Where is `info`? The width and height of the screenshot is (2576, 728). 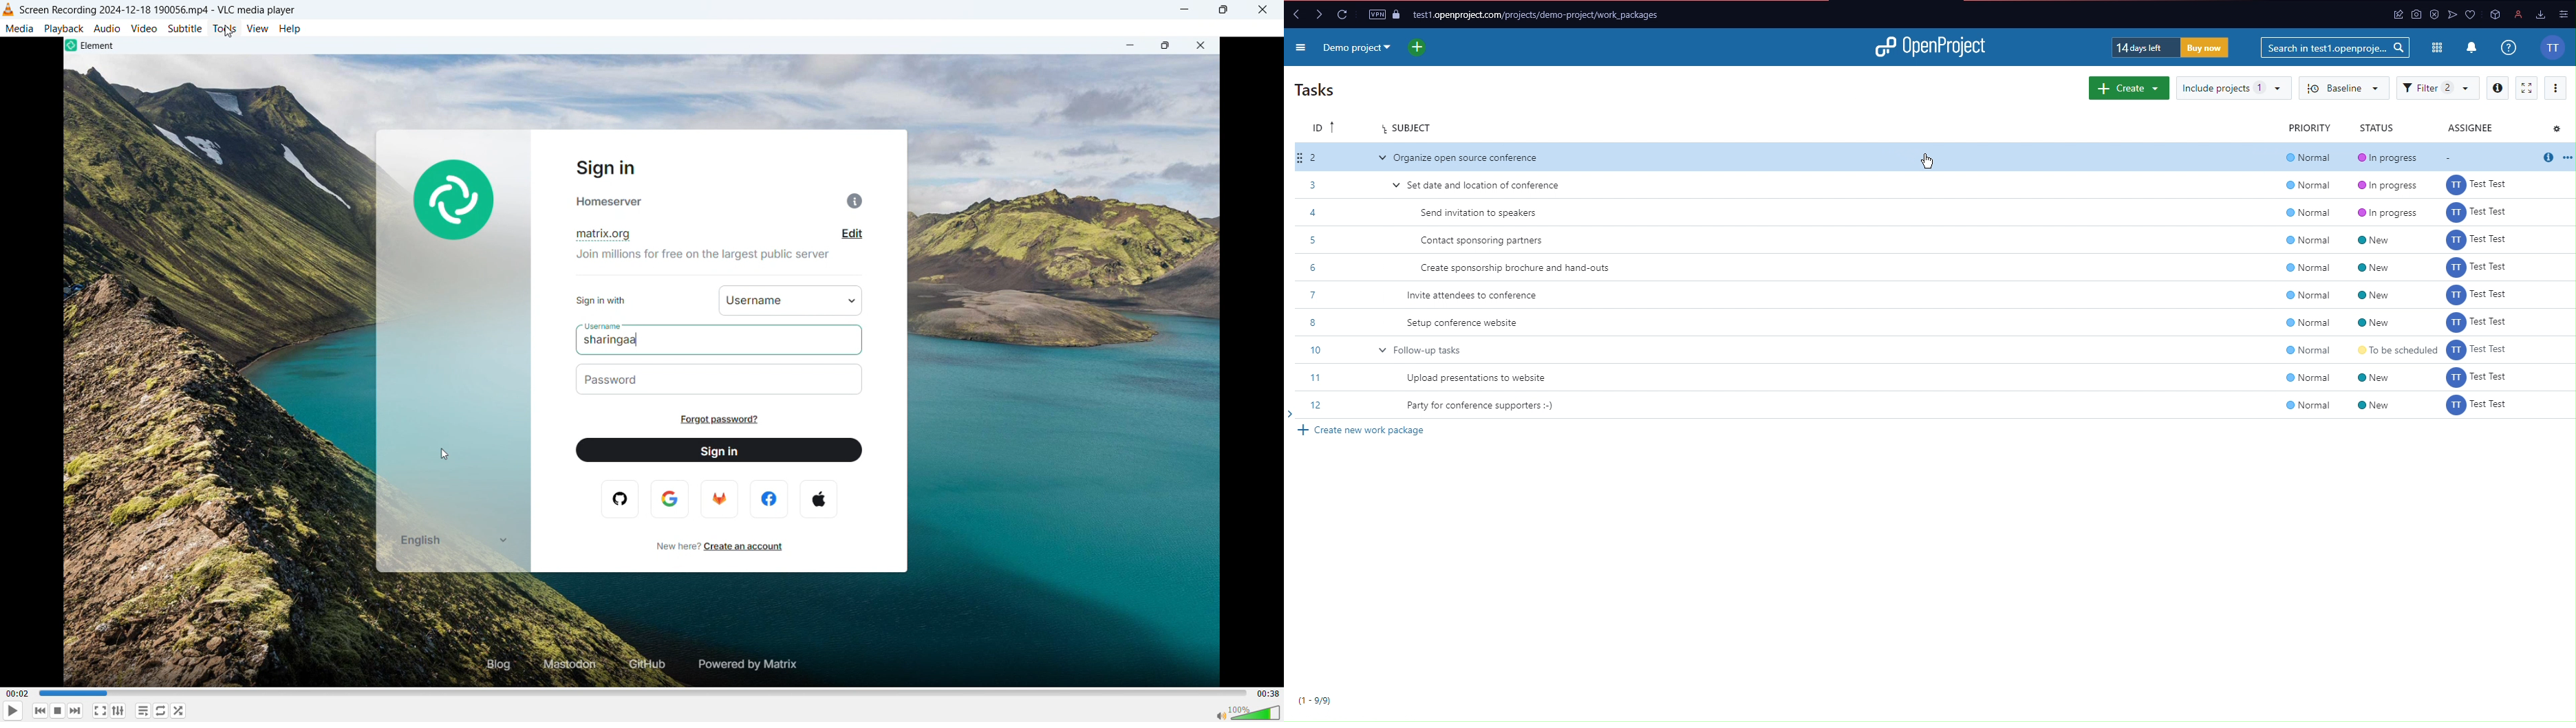 info is located at coordinates (2546, 157).